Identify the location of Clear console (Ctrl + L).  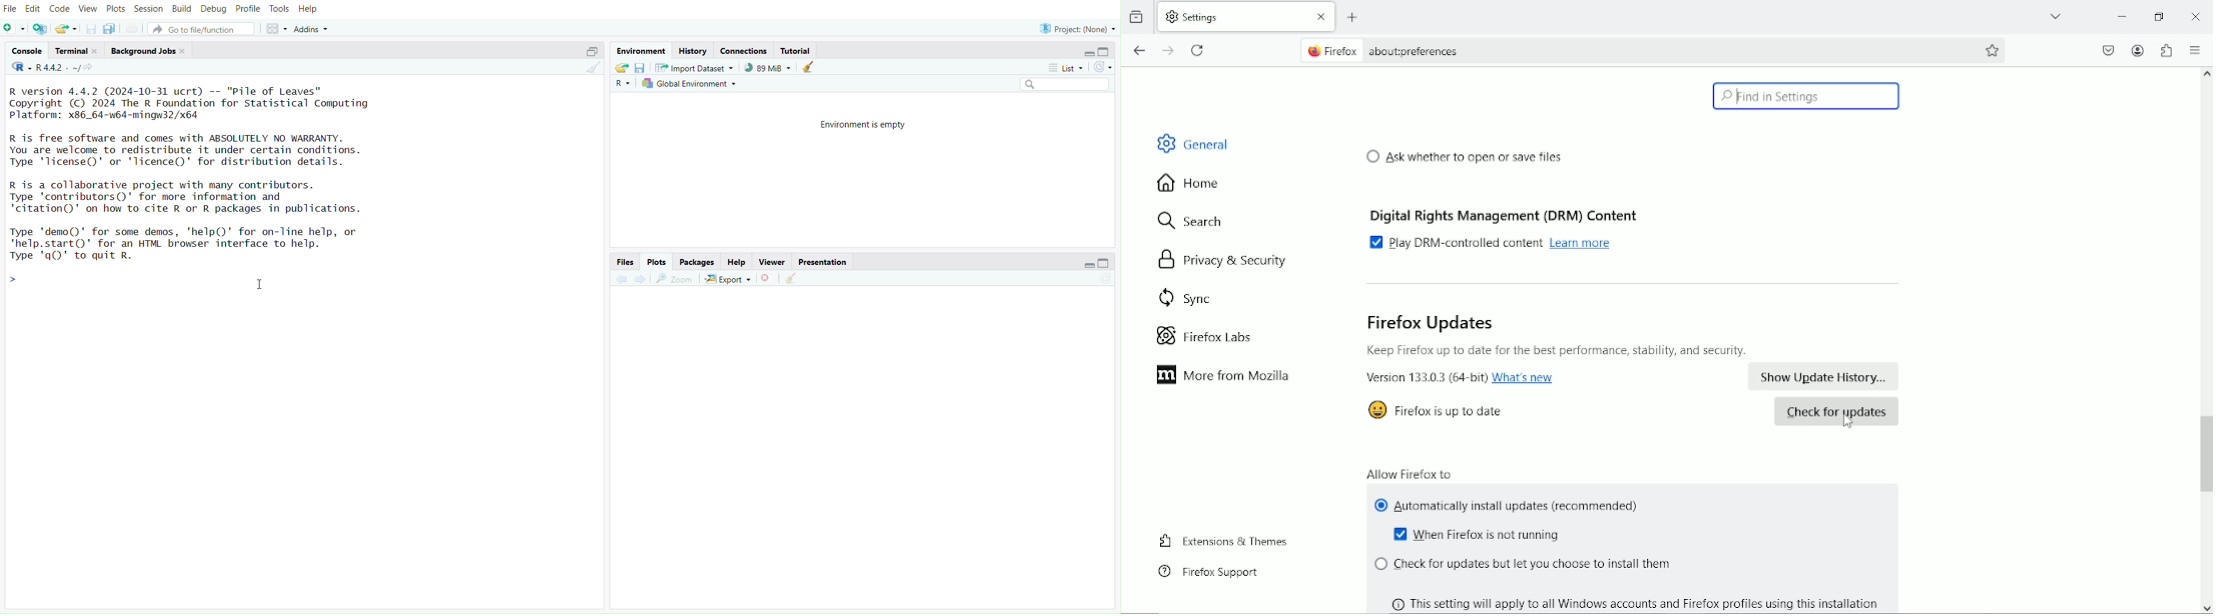
(810, 66).